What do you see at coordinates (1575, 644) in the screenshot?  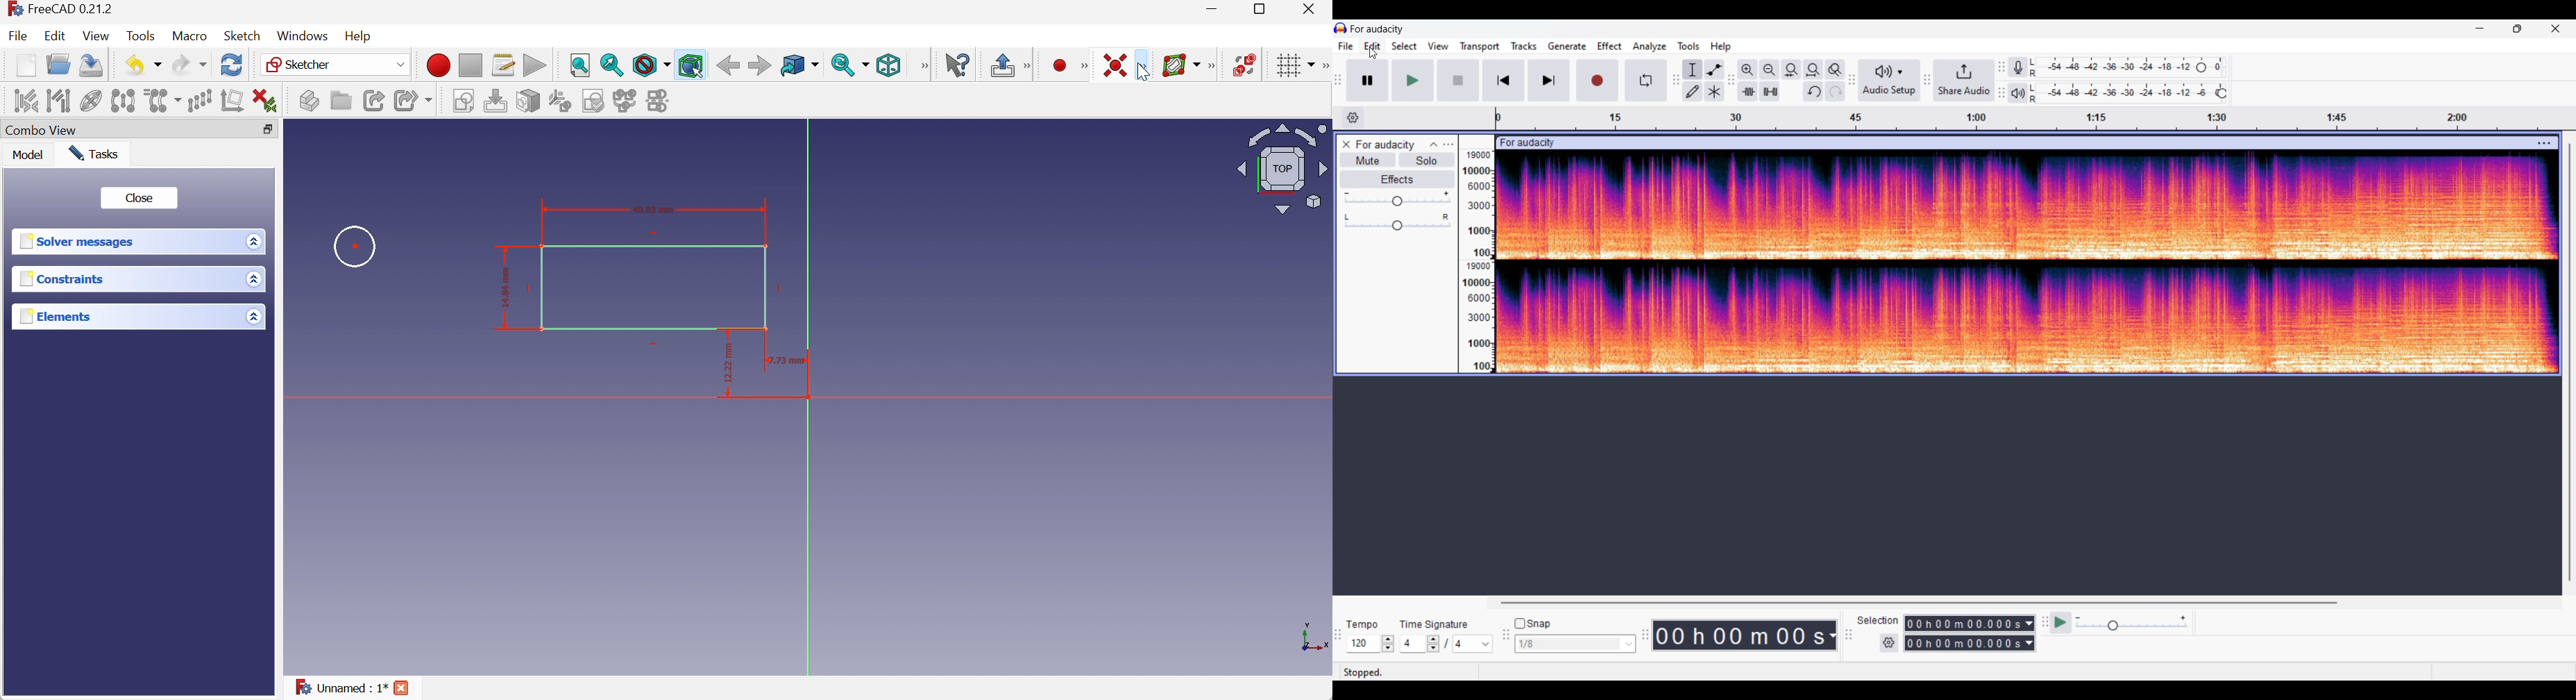 I see `Snap options` at bounding box center [1575, 644].